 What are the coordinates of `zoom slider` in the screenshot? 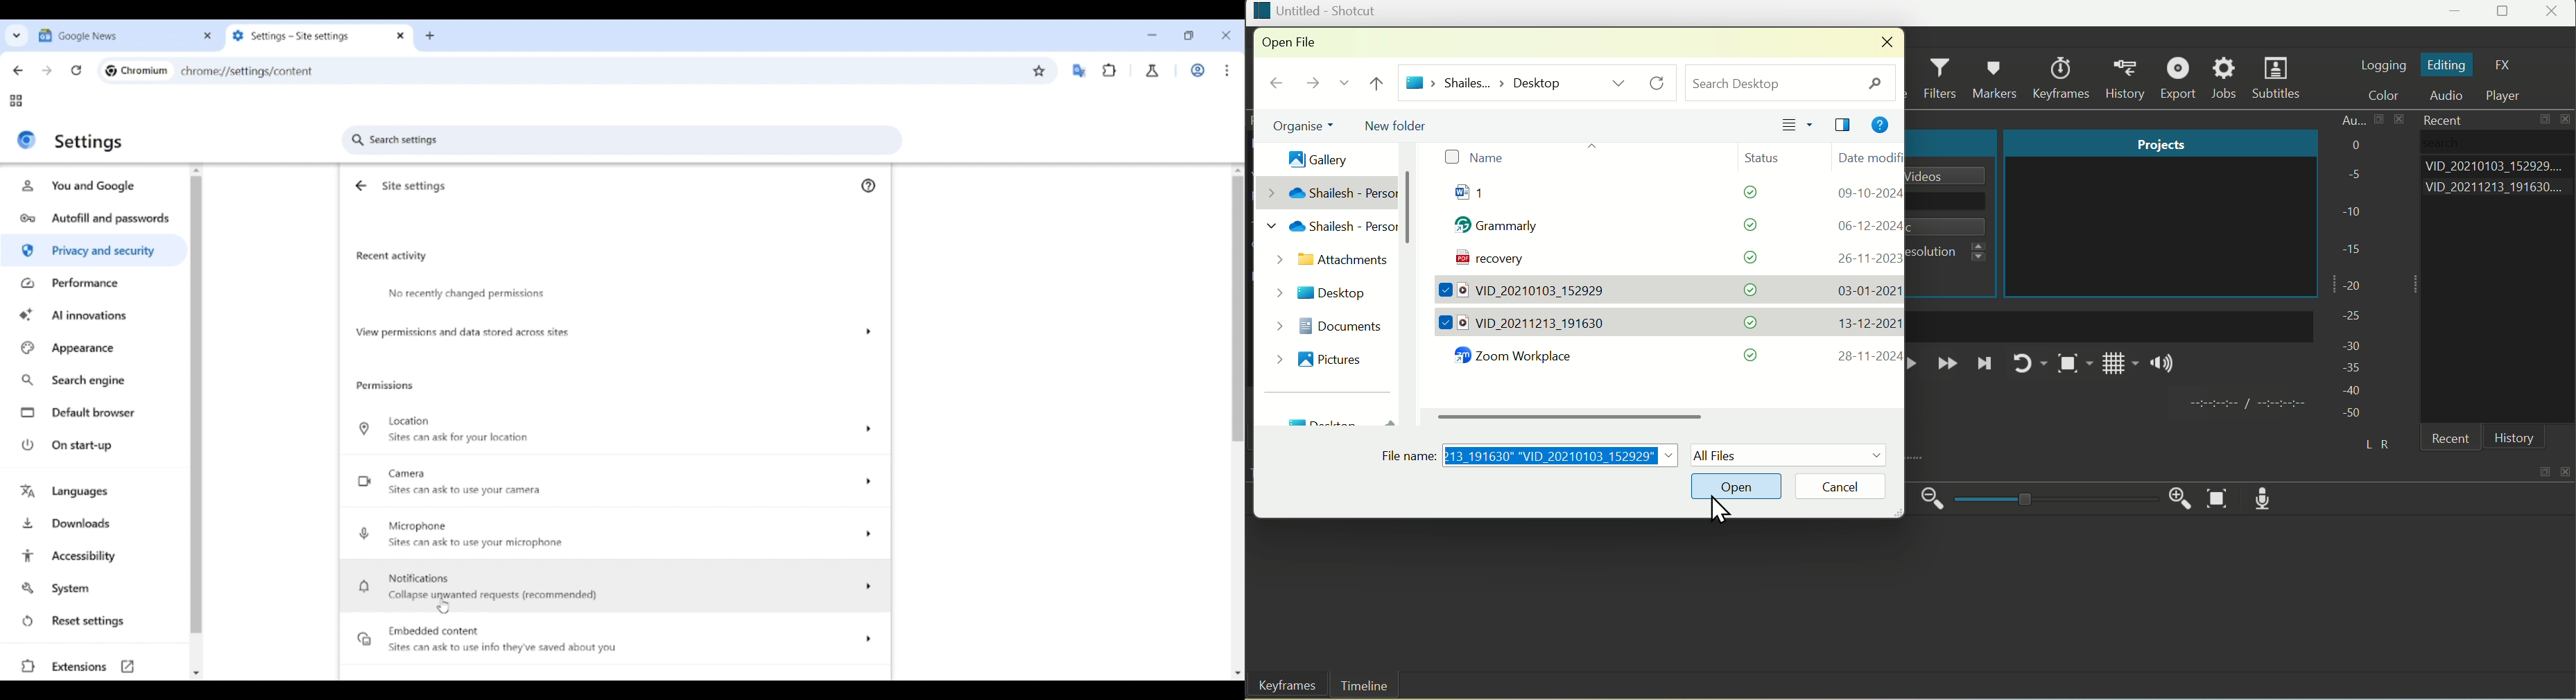 It's located at (2053, 500).